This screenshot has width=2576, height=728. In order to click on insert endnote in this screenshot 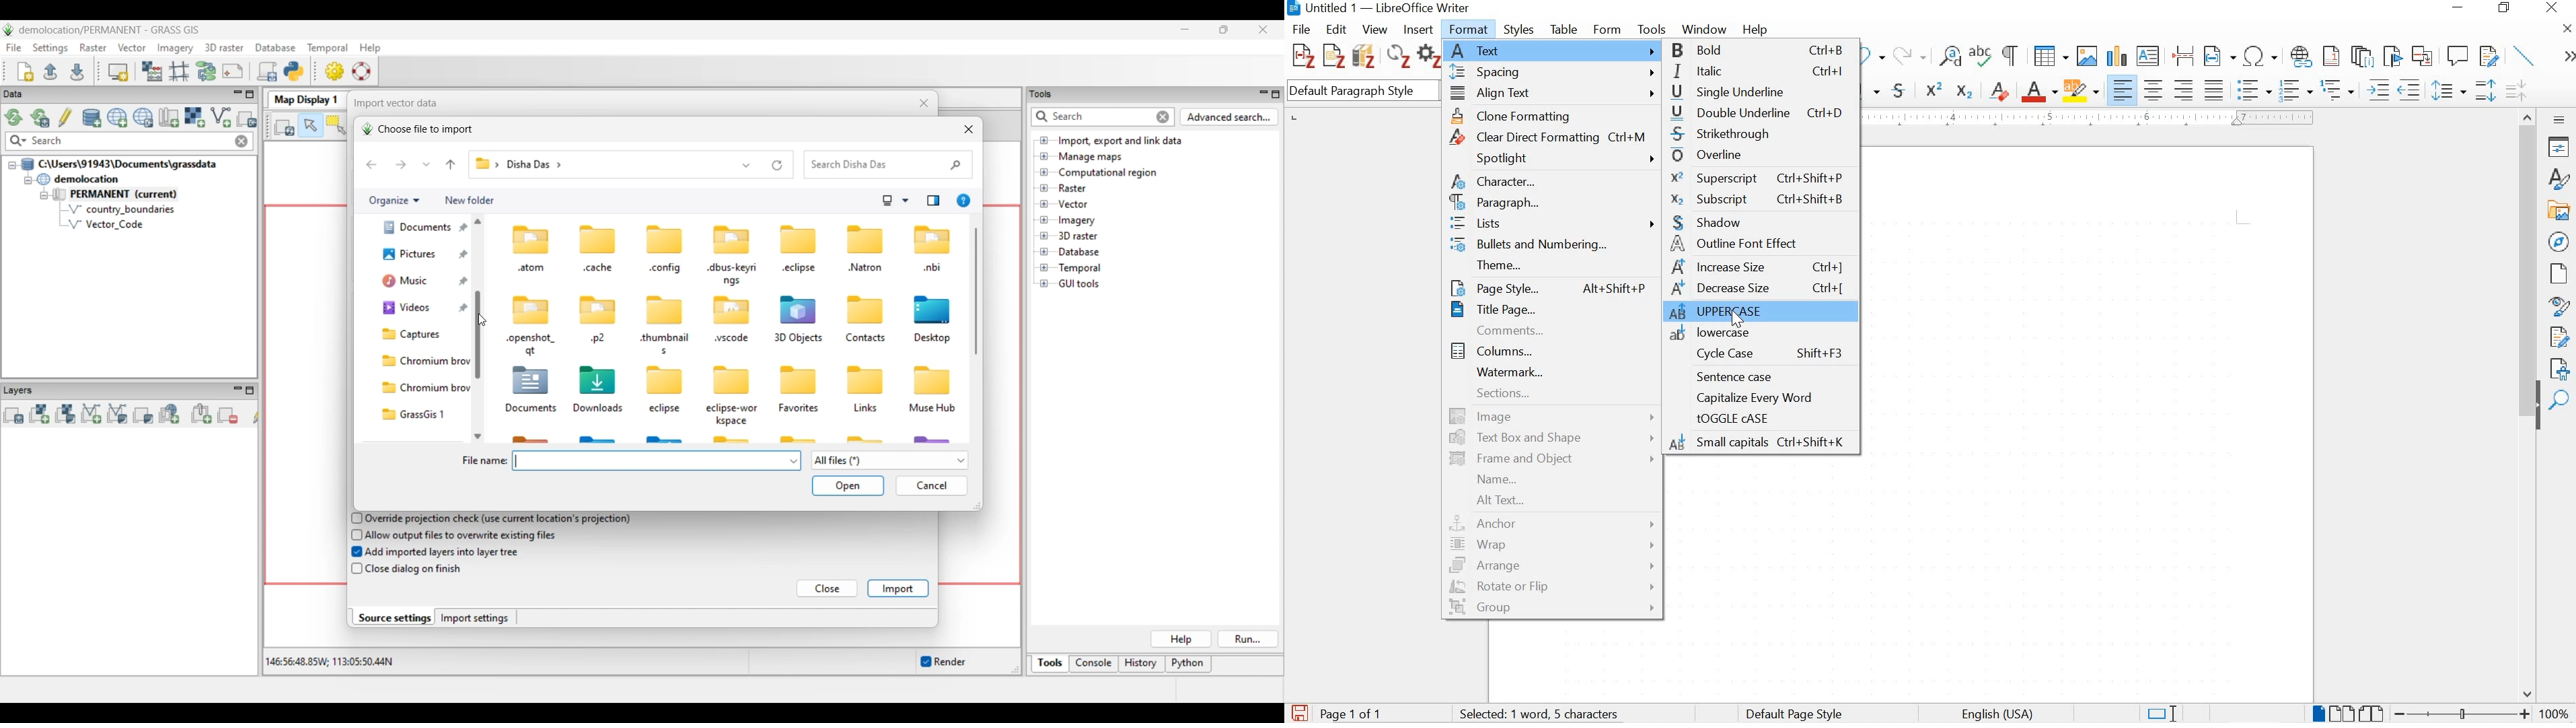, I will do `click(2362, 57)`.